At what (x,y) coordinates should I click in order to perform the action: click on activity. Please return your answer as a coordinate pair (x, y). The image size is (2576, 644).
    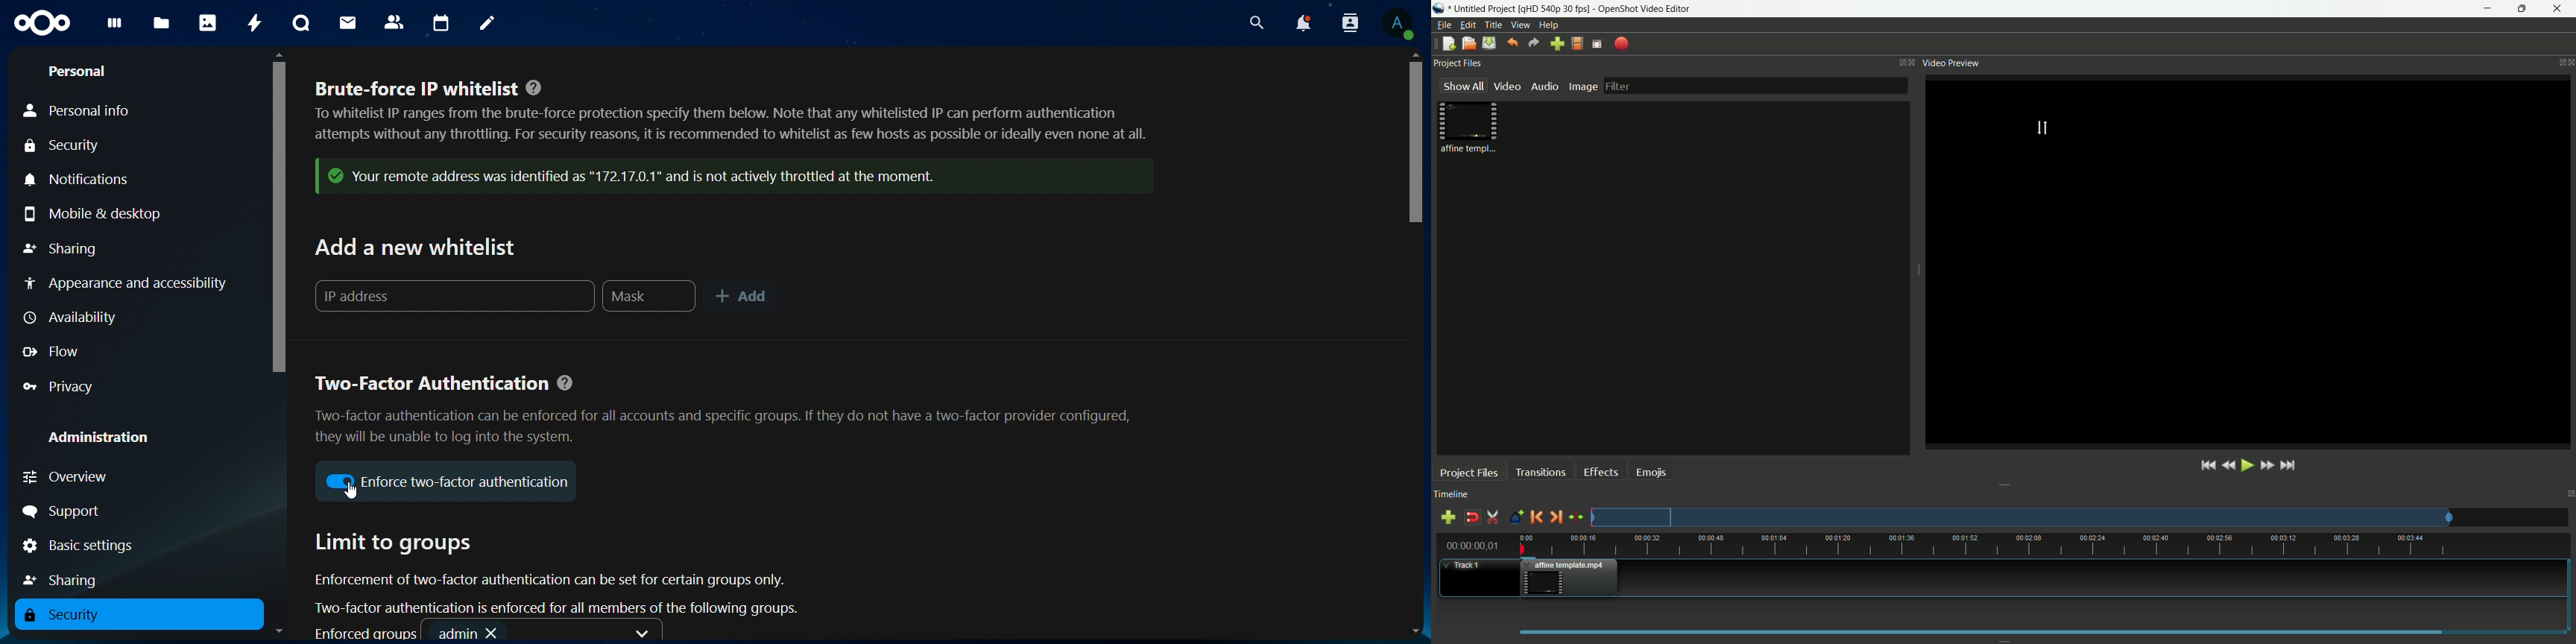
    Looking at the image, I should click on (256, 23).